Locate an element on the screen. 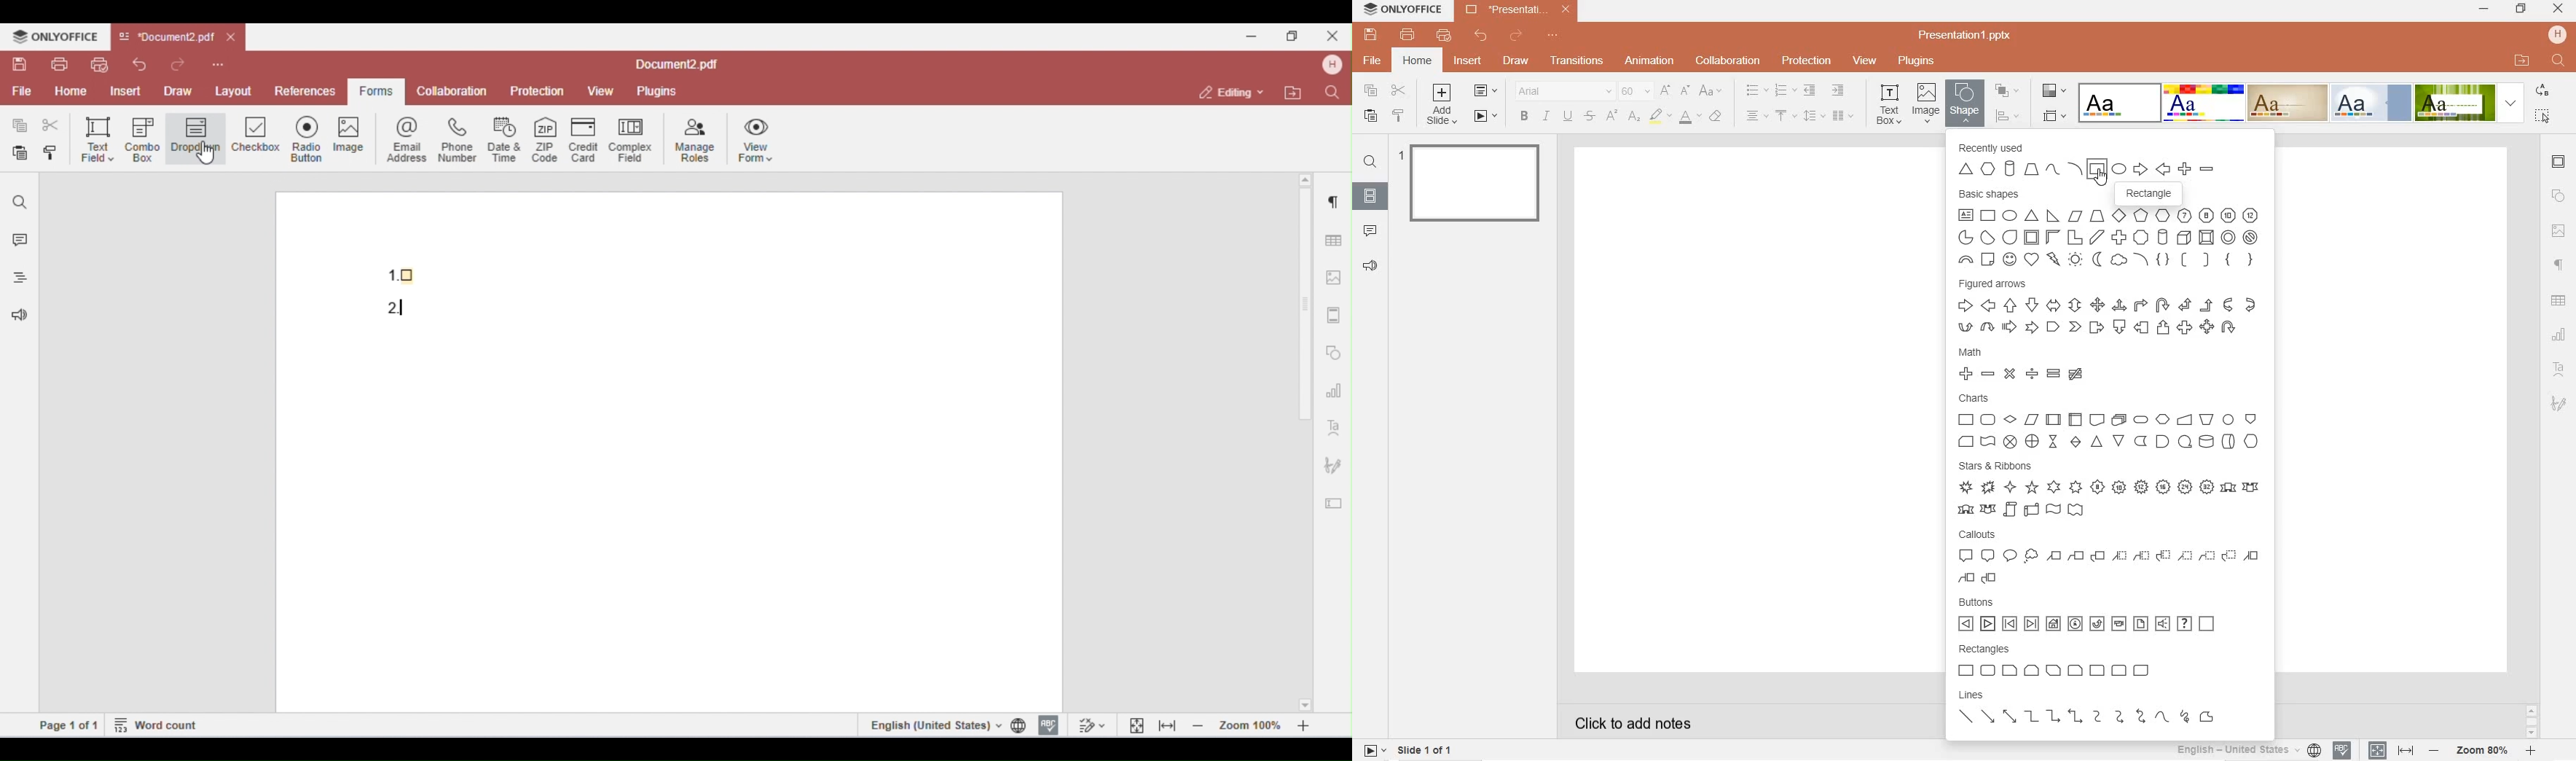 This screenshot has height=784, width=2576. Curved down ribbon is located at coordinates (1989, 509).